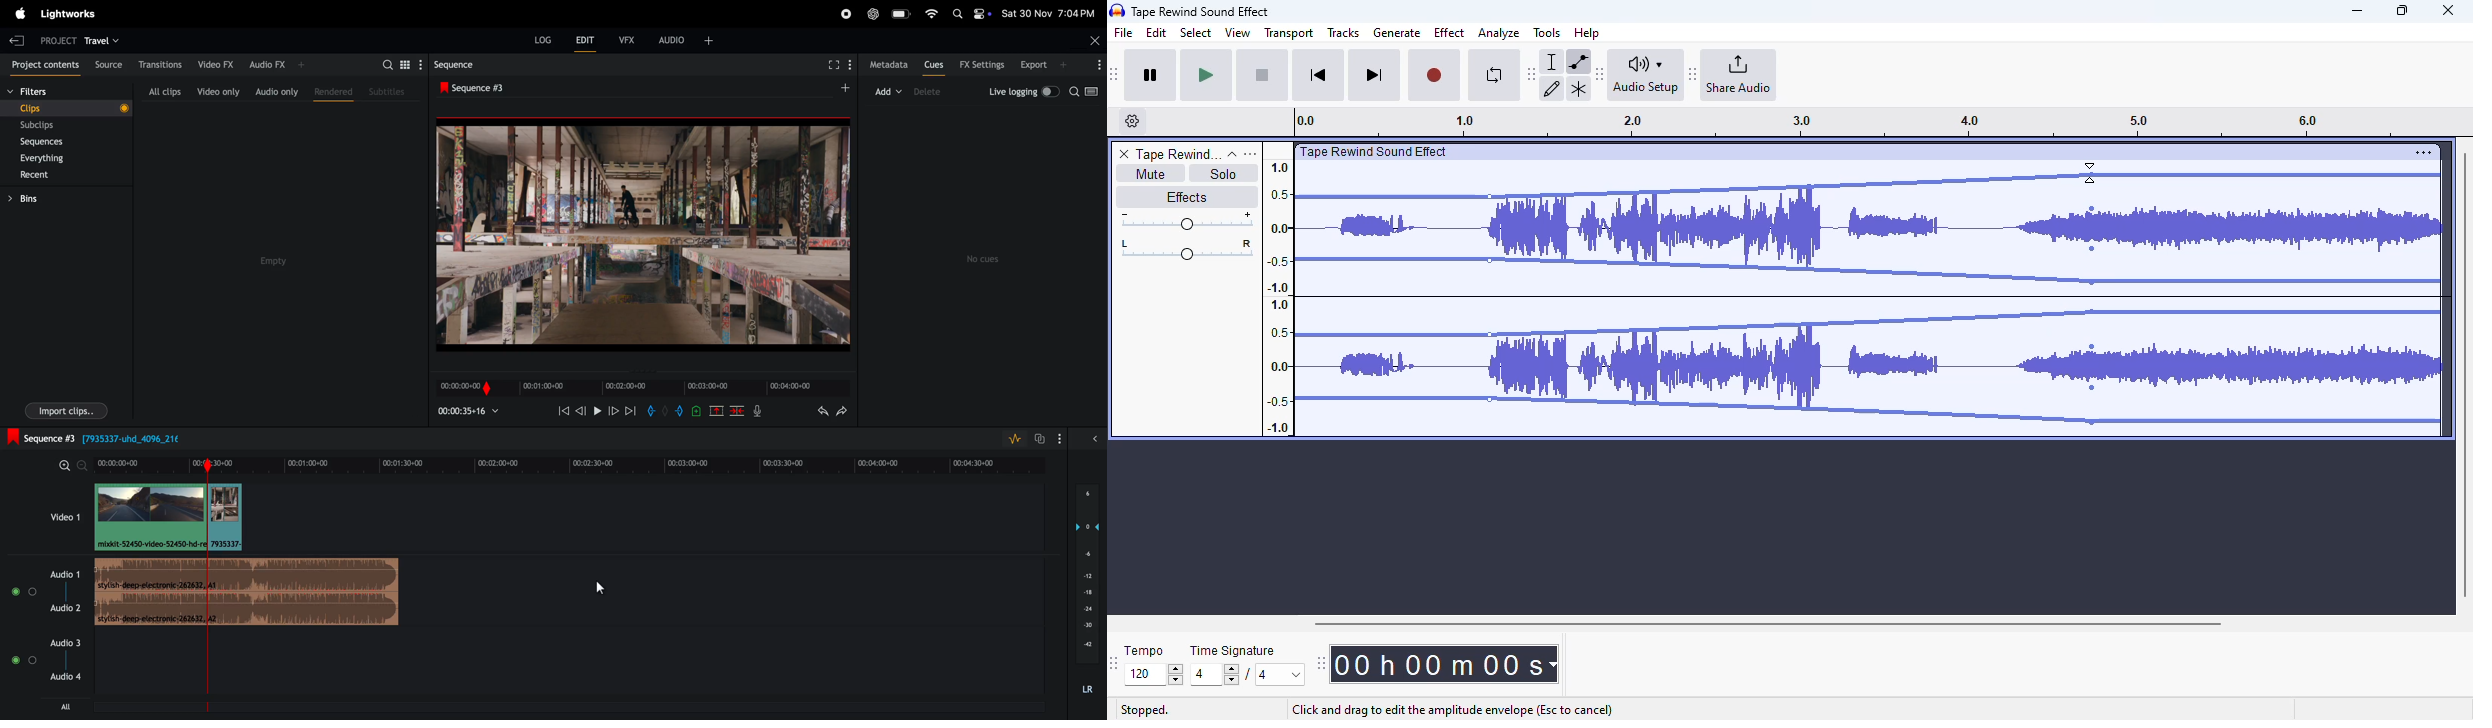 This screenshot has height=728, width=2492. Describe the element at coordinates (1578, 89) in the screenshot. I see `multi-tool` at that location.